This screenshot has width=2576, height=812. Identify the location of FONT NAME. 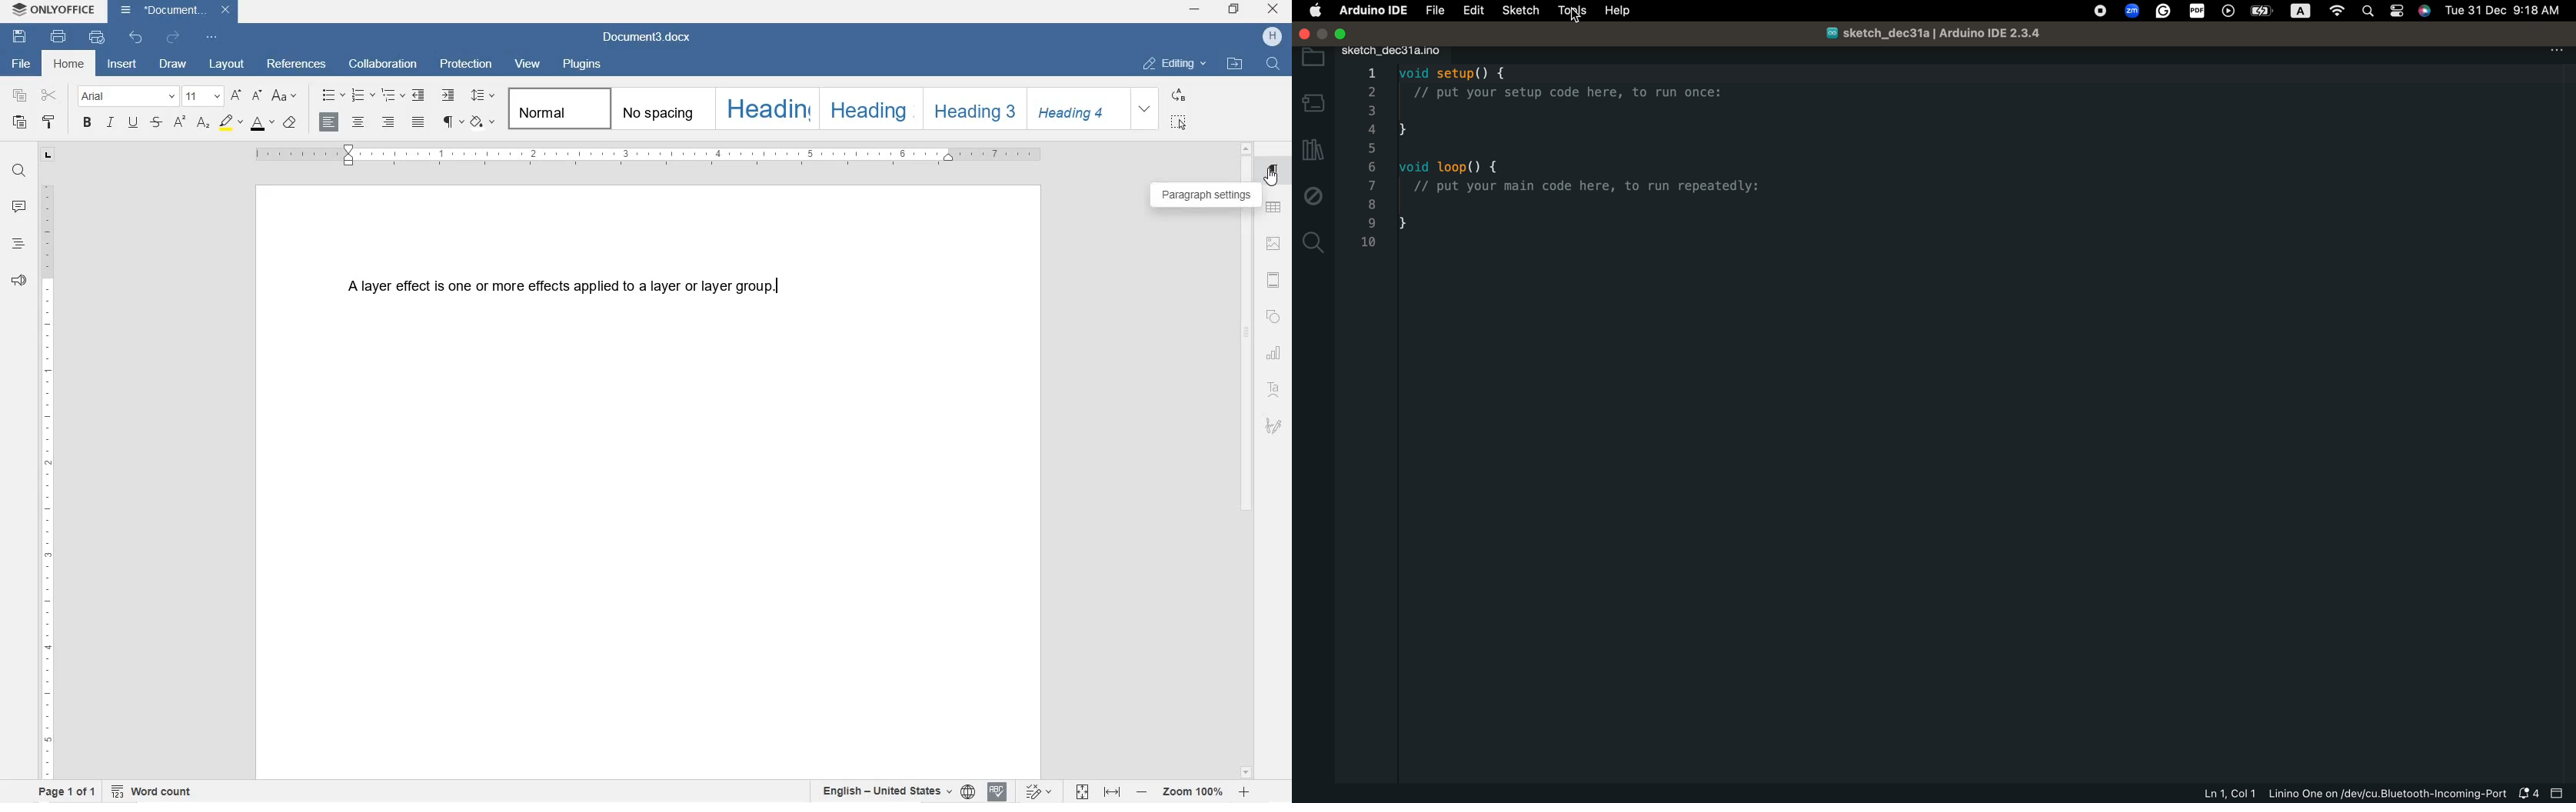
(125, 98).